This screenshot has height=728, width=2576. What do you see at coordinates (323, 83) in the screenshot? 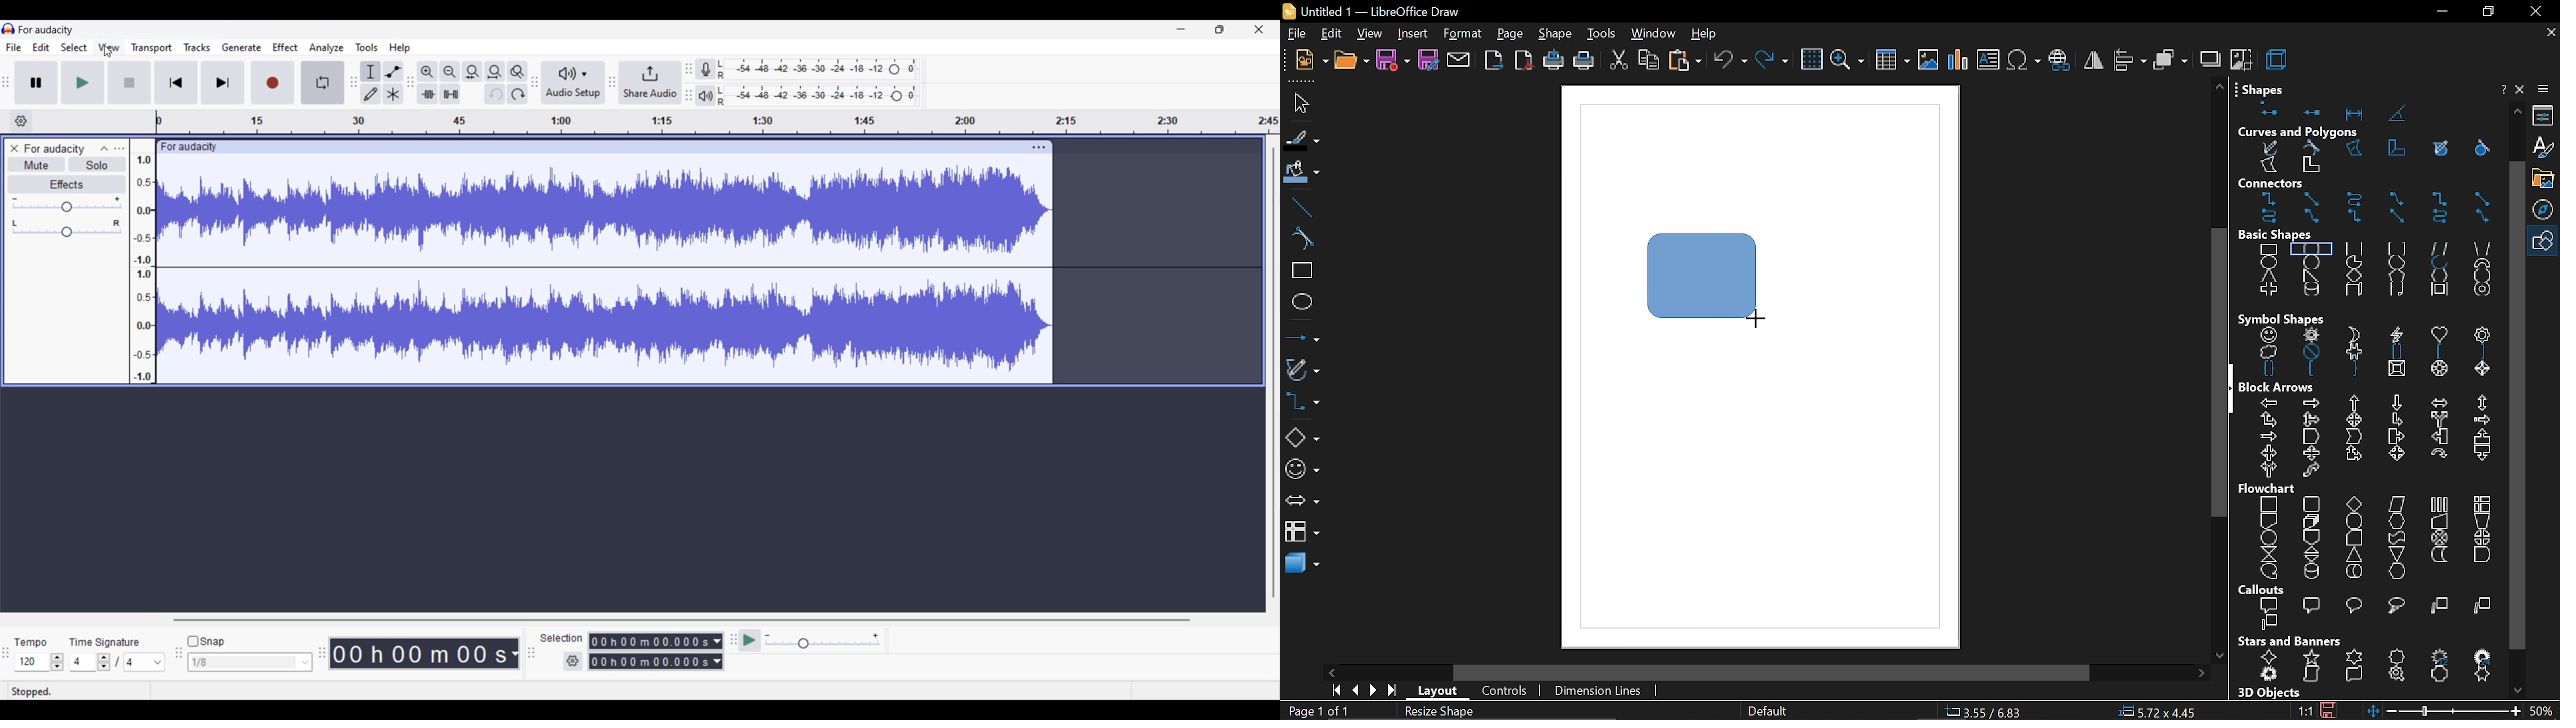
I see `Enable looping` at bounding box center [323, 83].